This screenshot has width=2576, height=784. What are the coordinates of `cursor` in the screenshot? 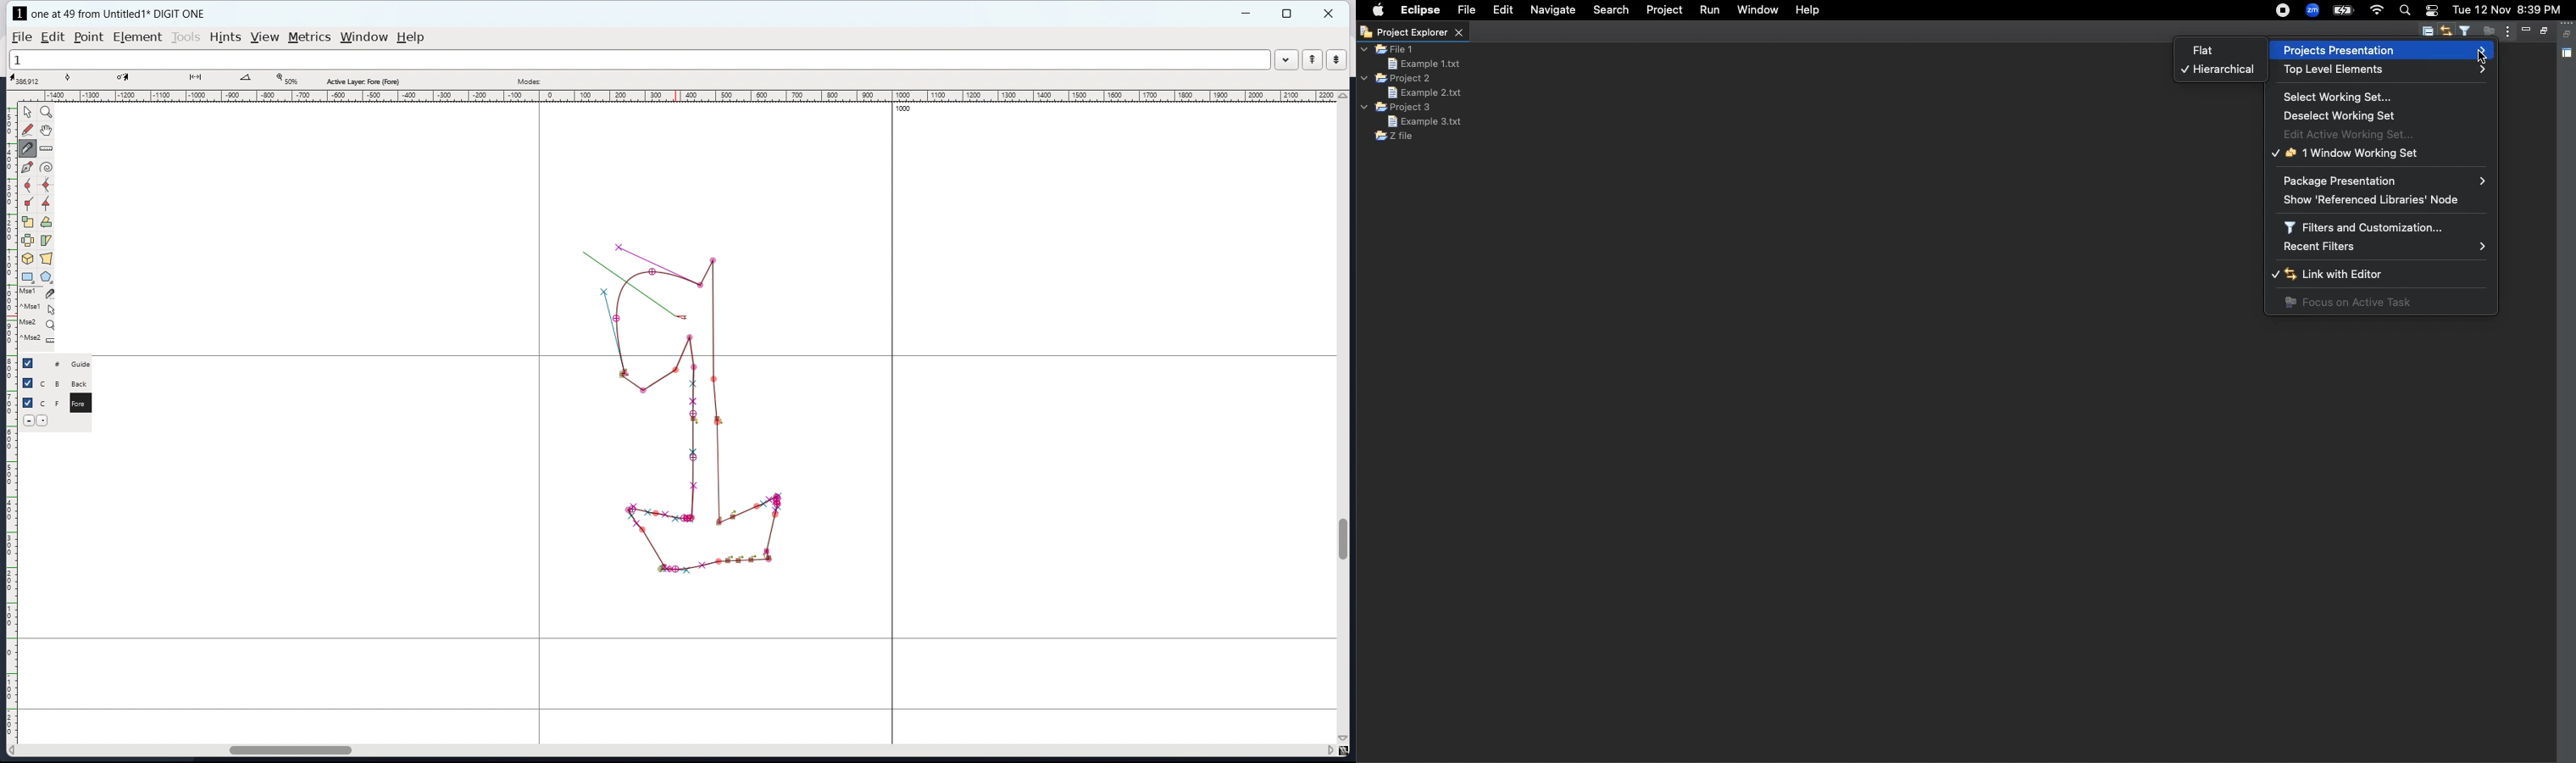 It's located at (679, 312).